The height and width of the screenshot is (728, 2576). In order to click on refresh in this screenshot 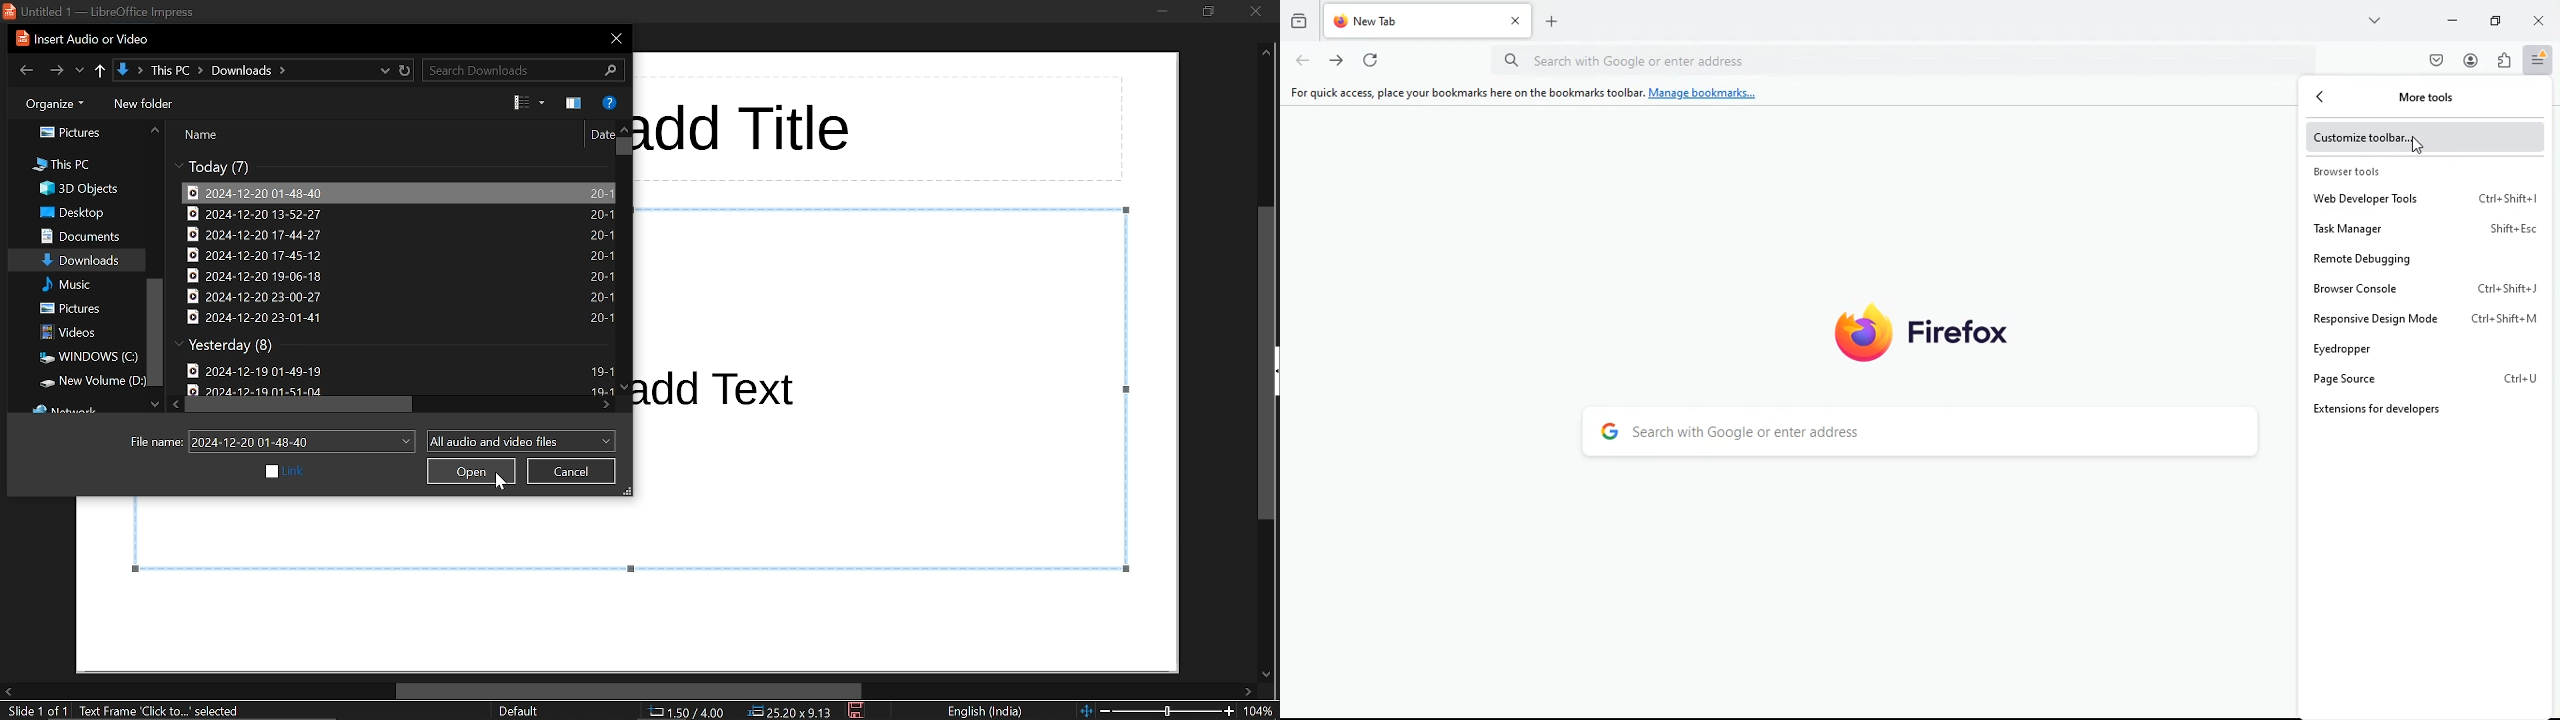, I will do `click(402, 69)`.